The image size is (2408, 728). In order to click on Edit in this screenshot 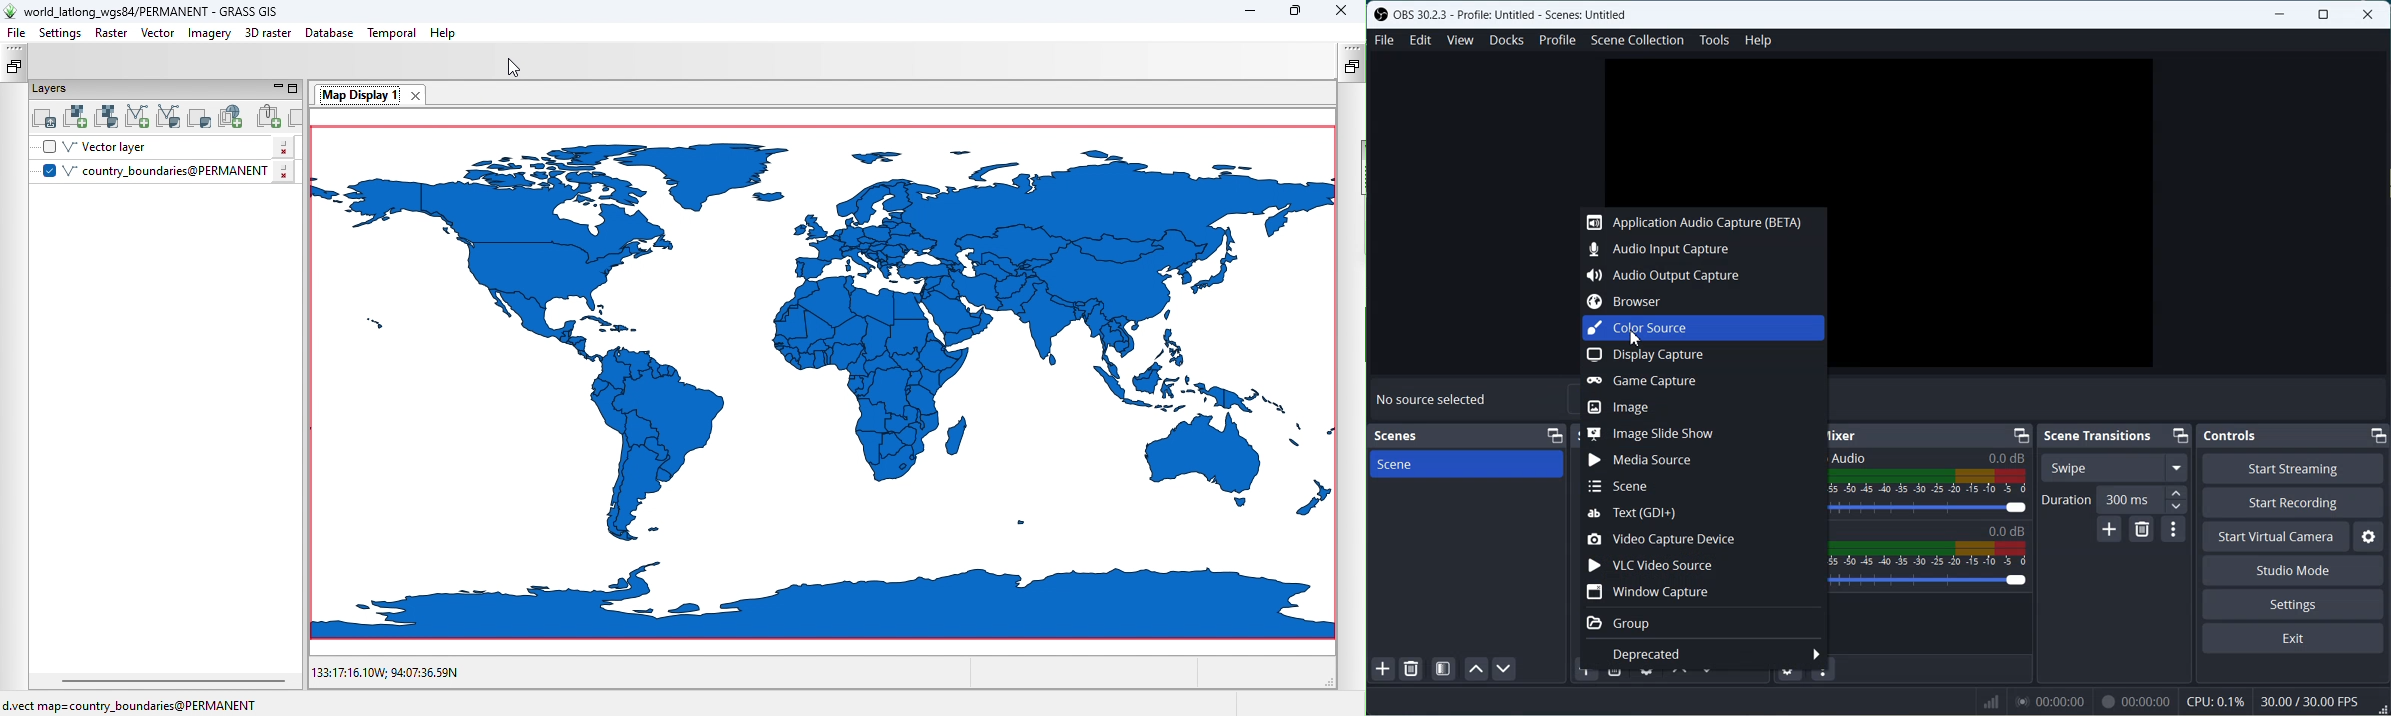, I will do `click(1420, 39)`.